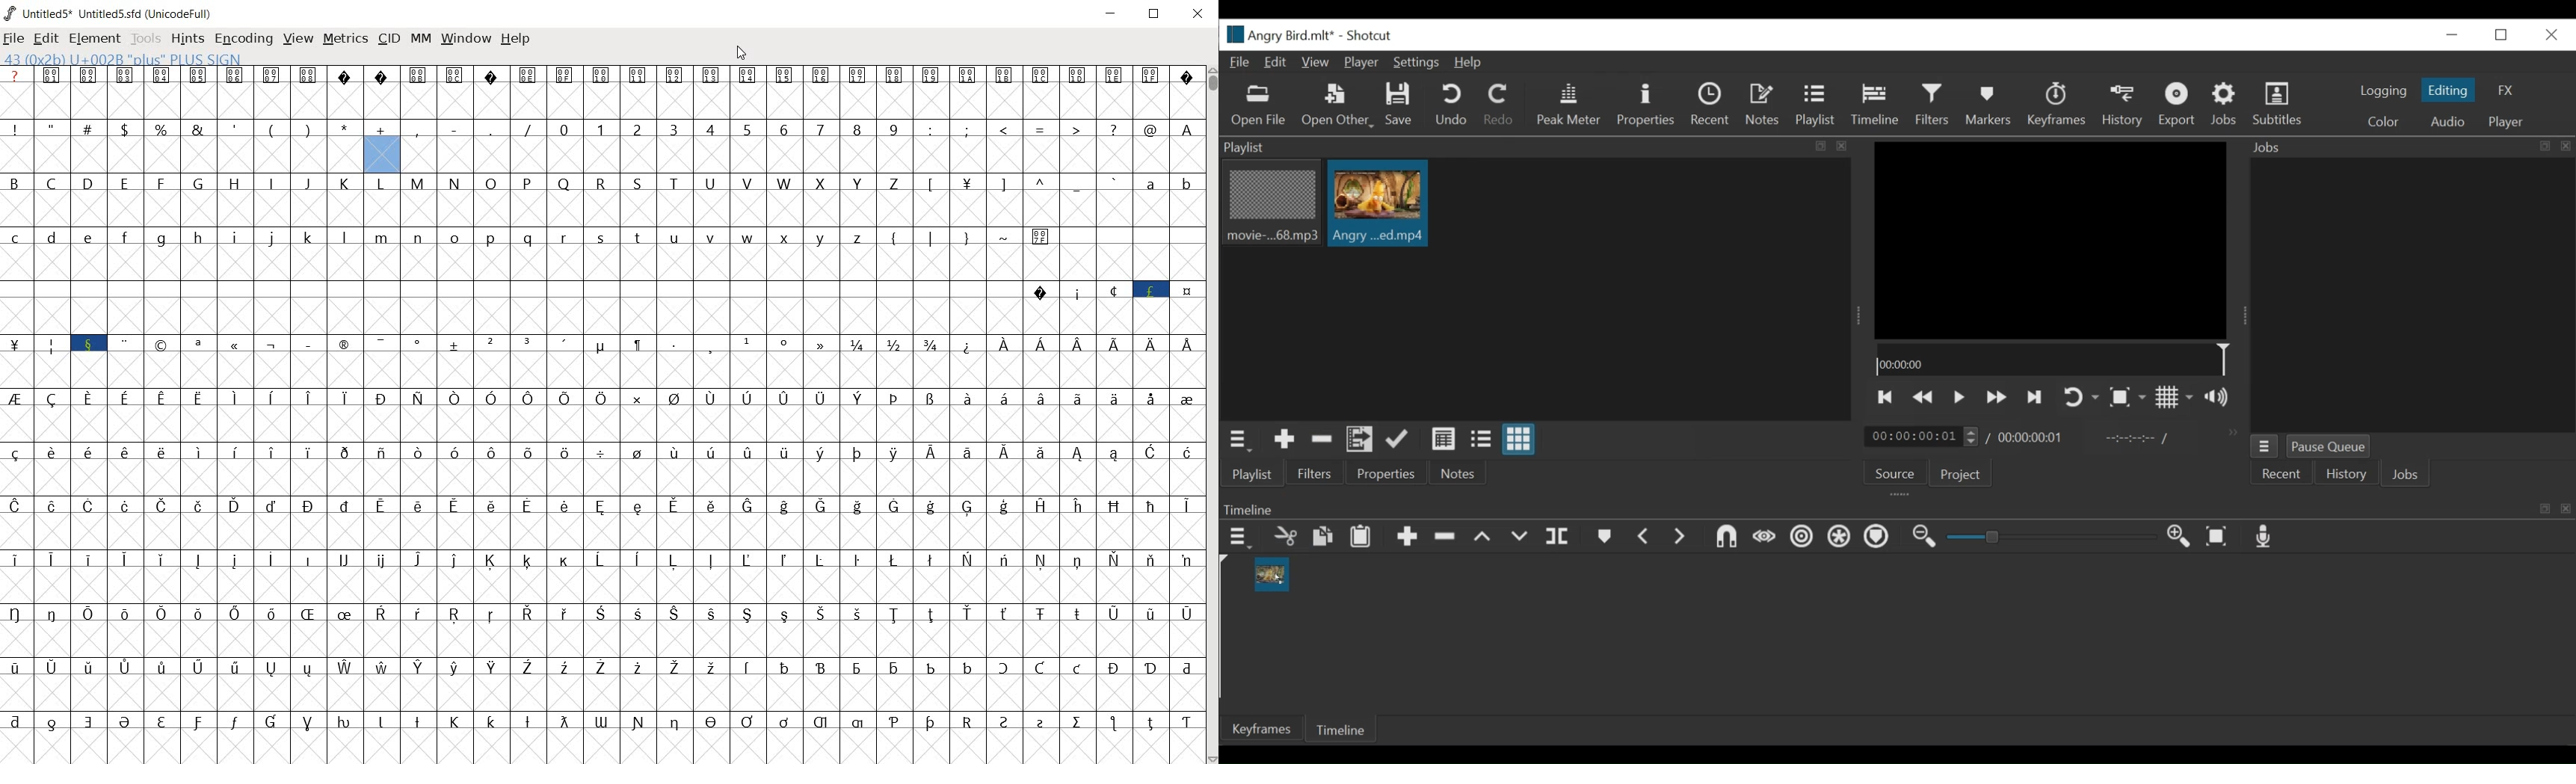 The width and height of the screenshot is (2576, 784). I want to click on Ripple all tracks, so click(1840, 538).